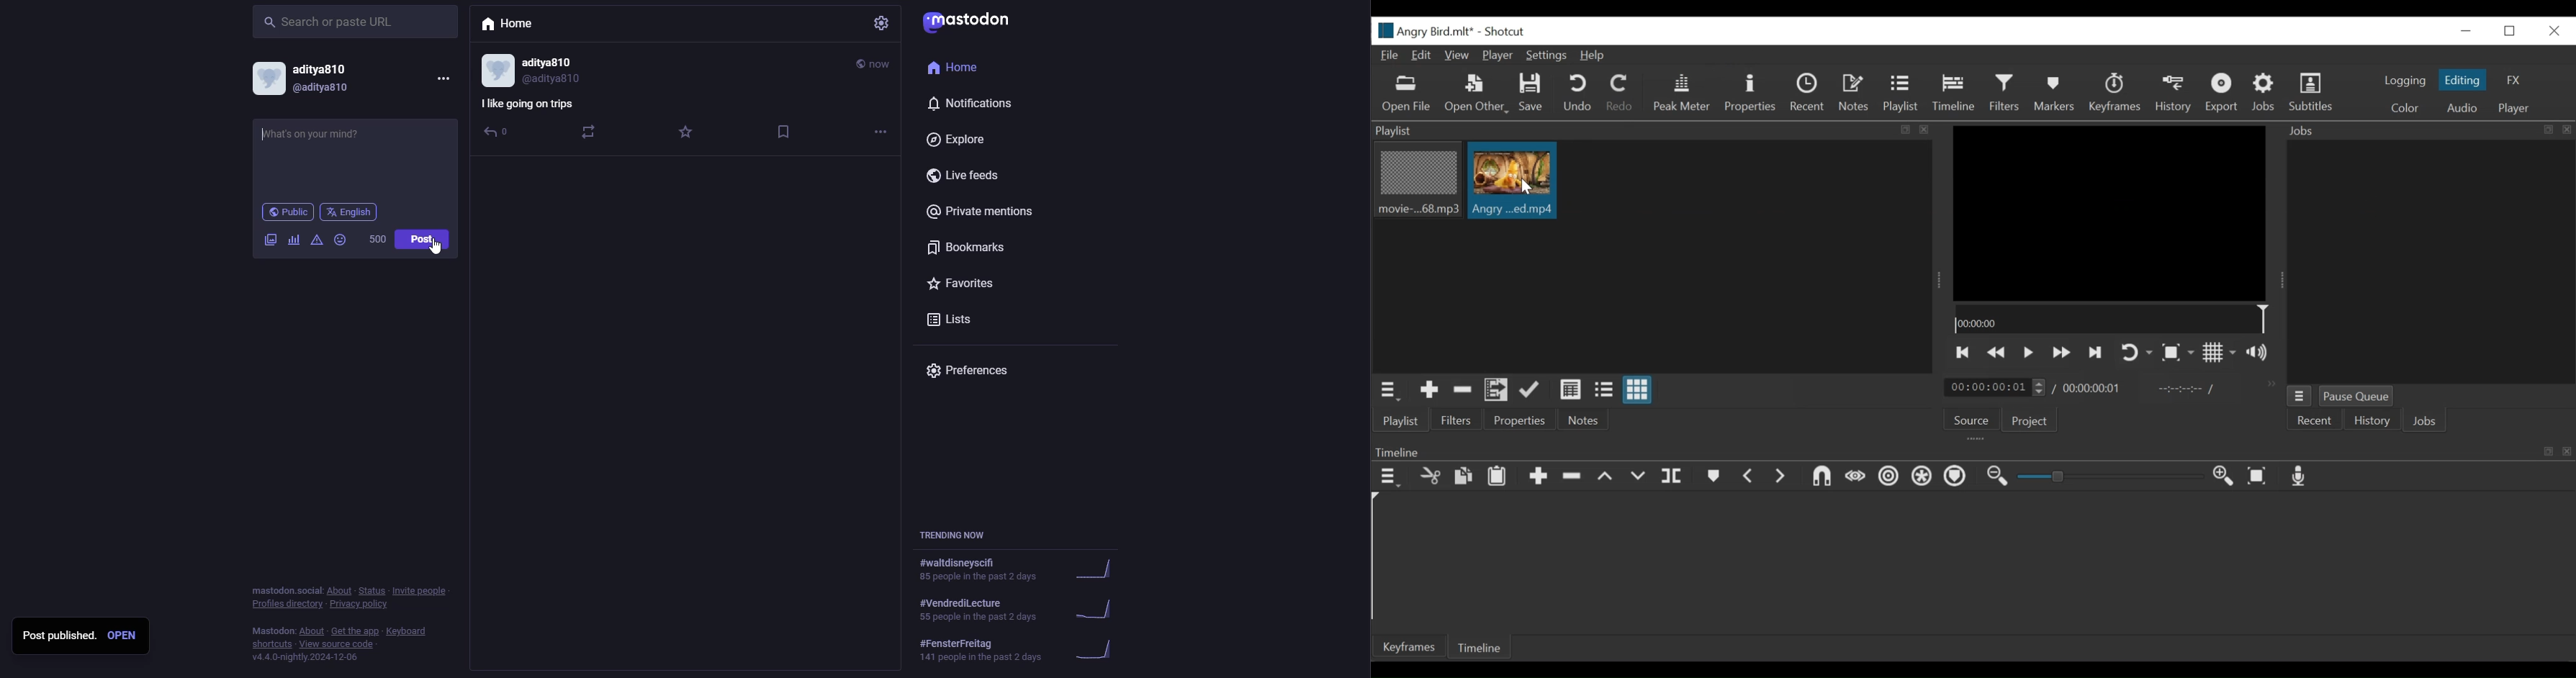 This screenshot has width=2576, height=700. What do you see at coordinates (59, 635) in the screenshot?
I see `post published` at bounding box center [59, 635].